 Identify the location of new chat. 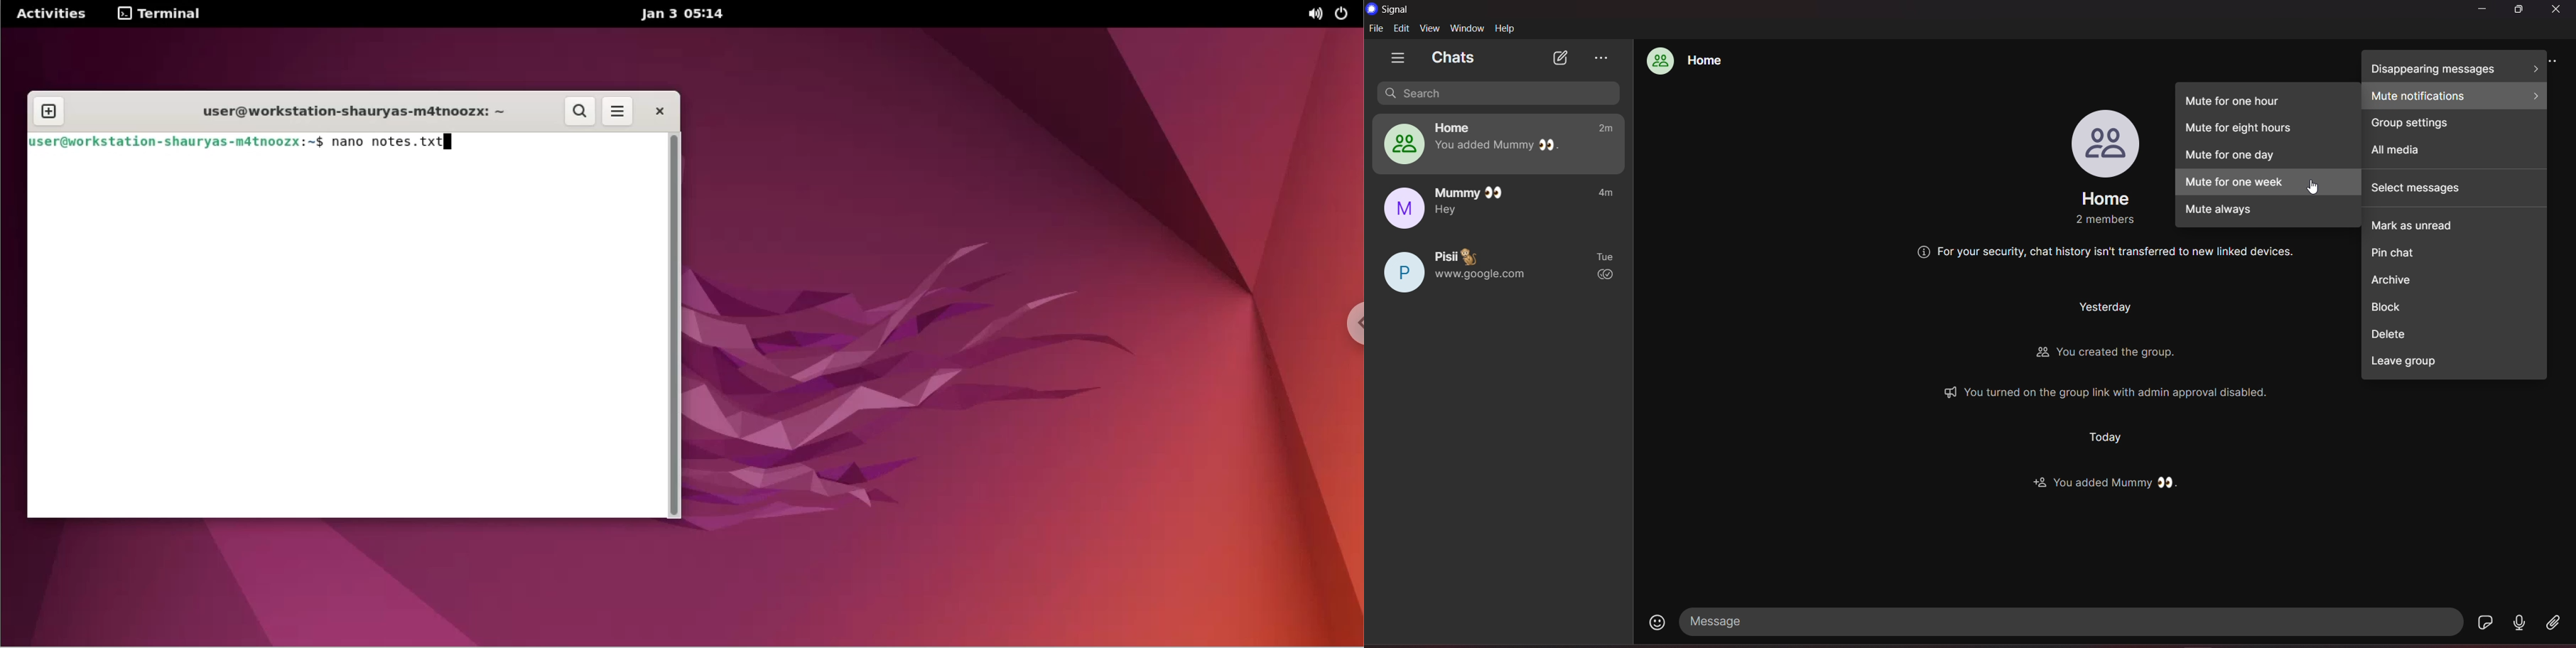
(1561, 58).